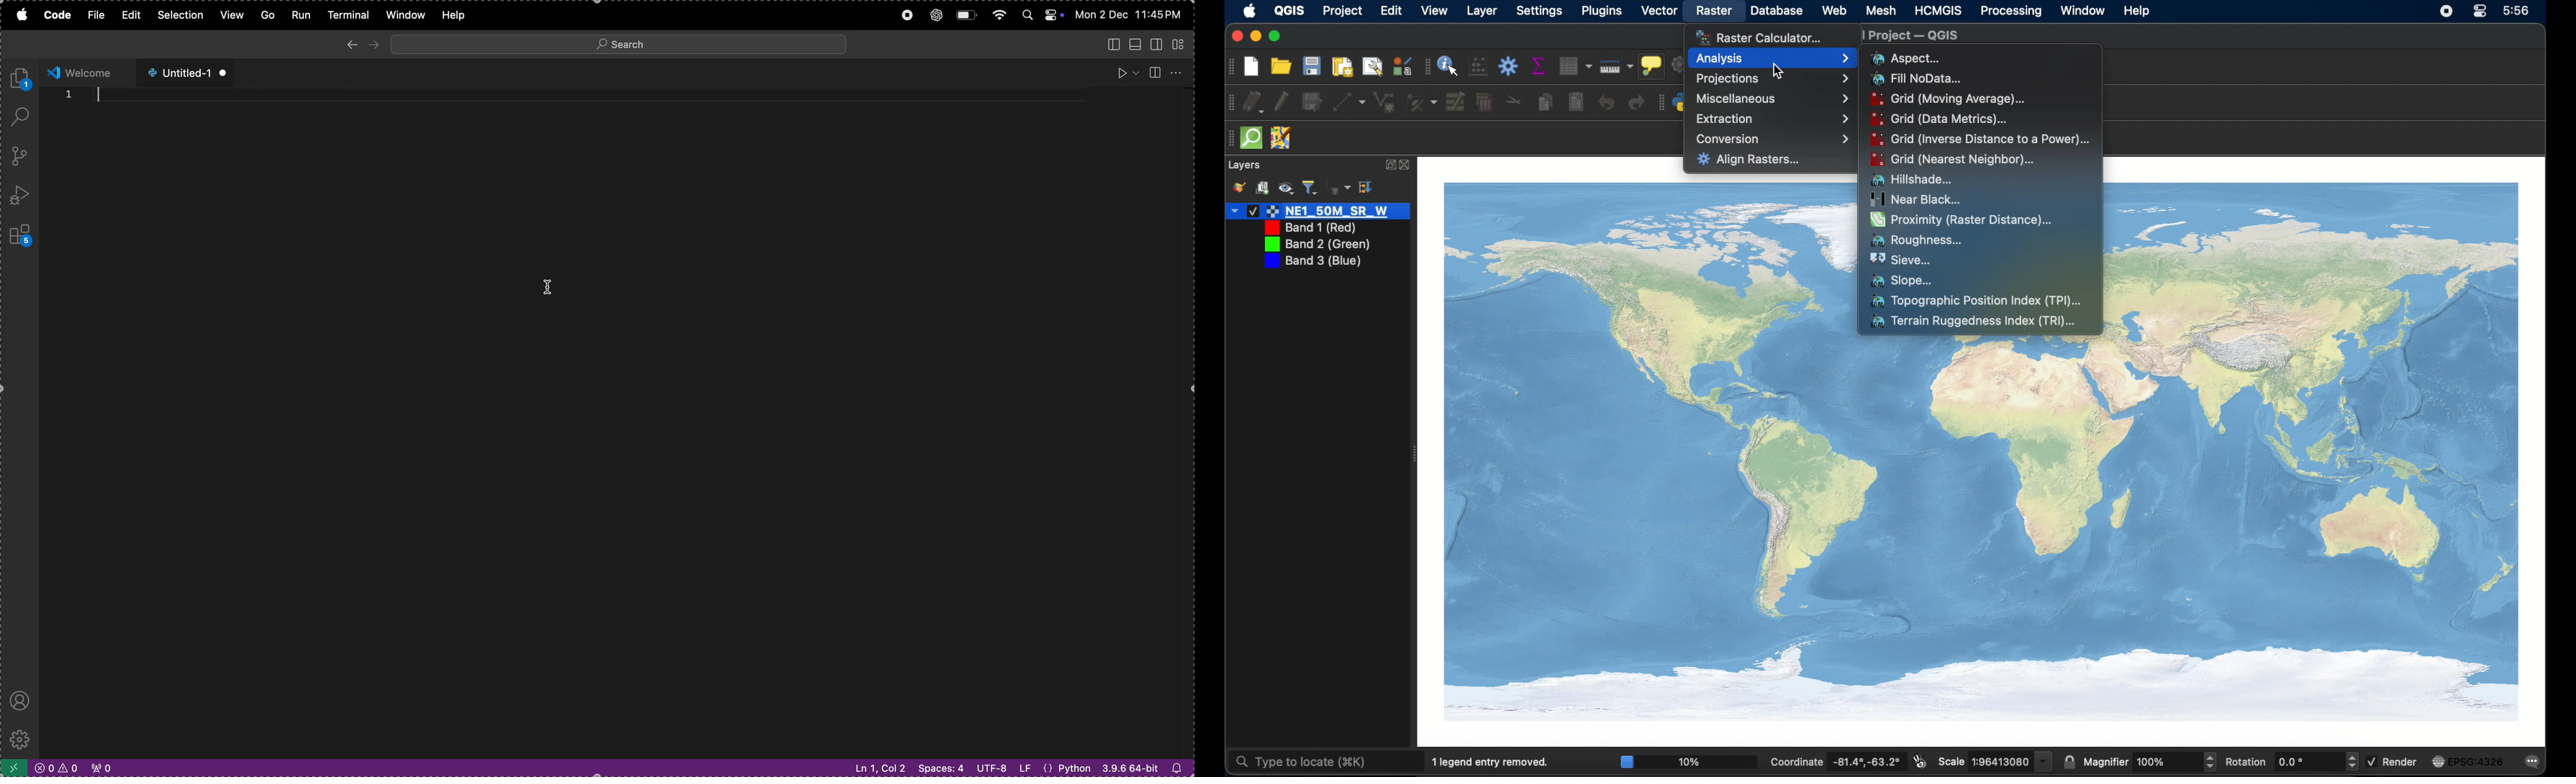 This screenshot has width=2576, height=784. Describe the element at coordinates (1070, 768) in the screenshot. I see `python` at that location.